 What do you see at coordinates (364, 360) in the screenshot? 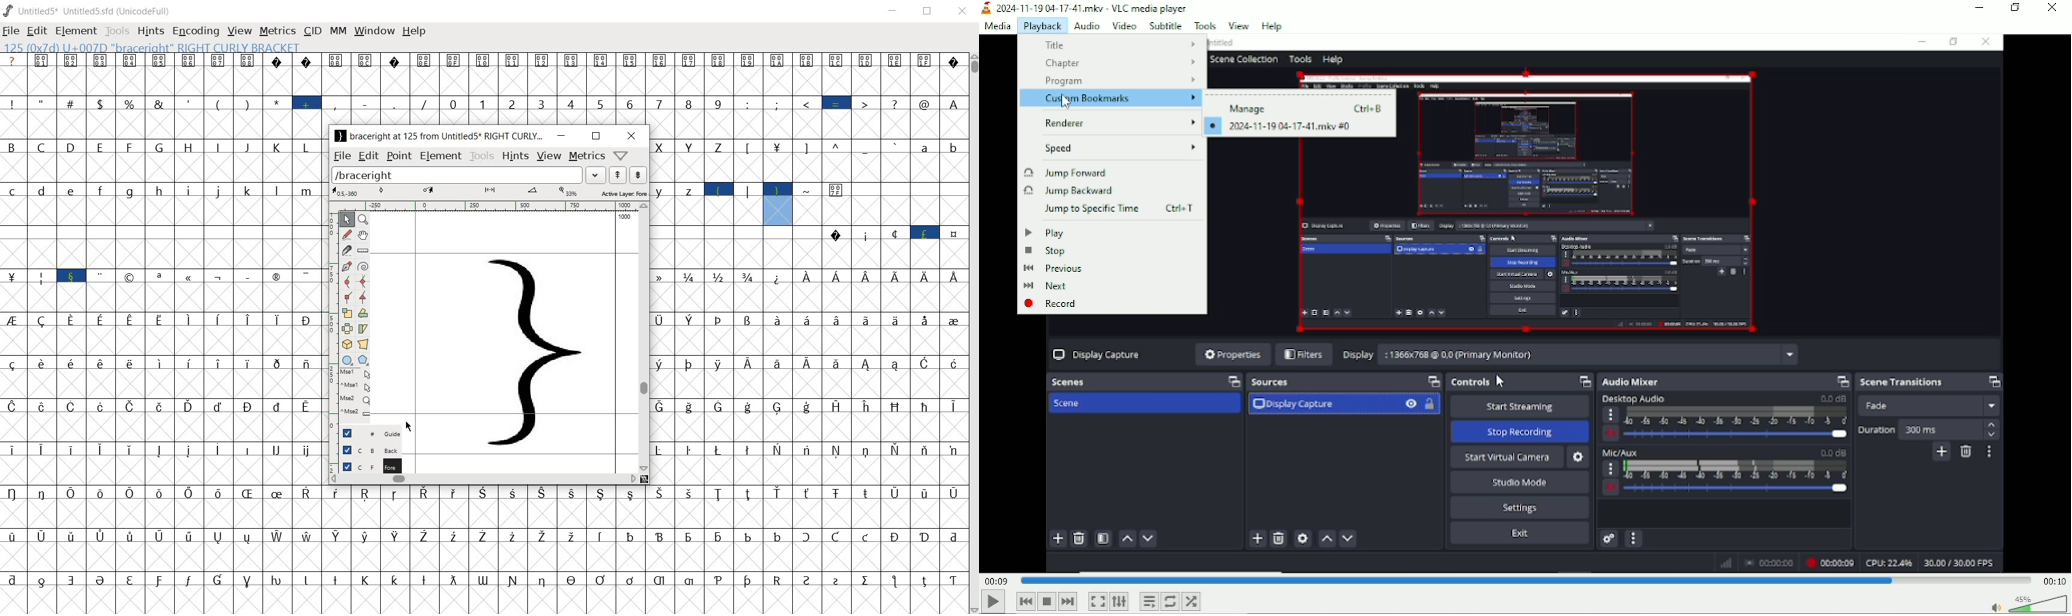
I see `polygon or star` at bounding box center [364, 360].